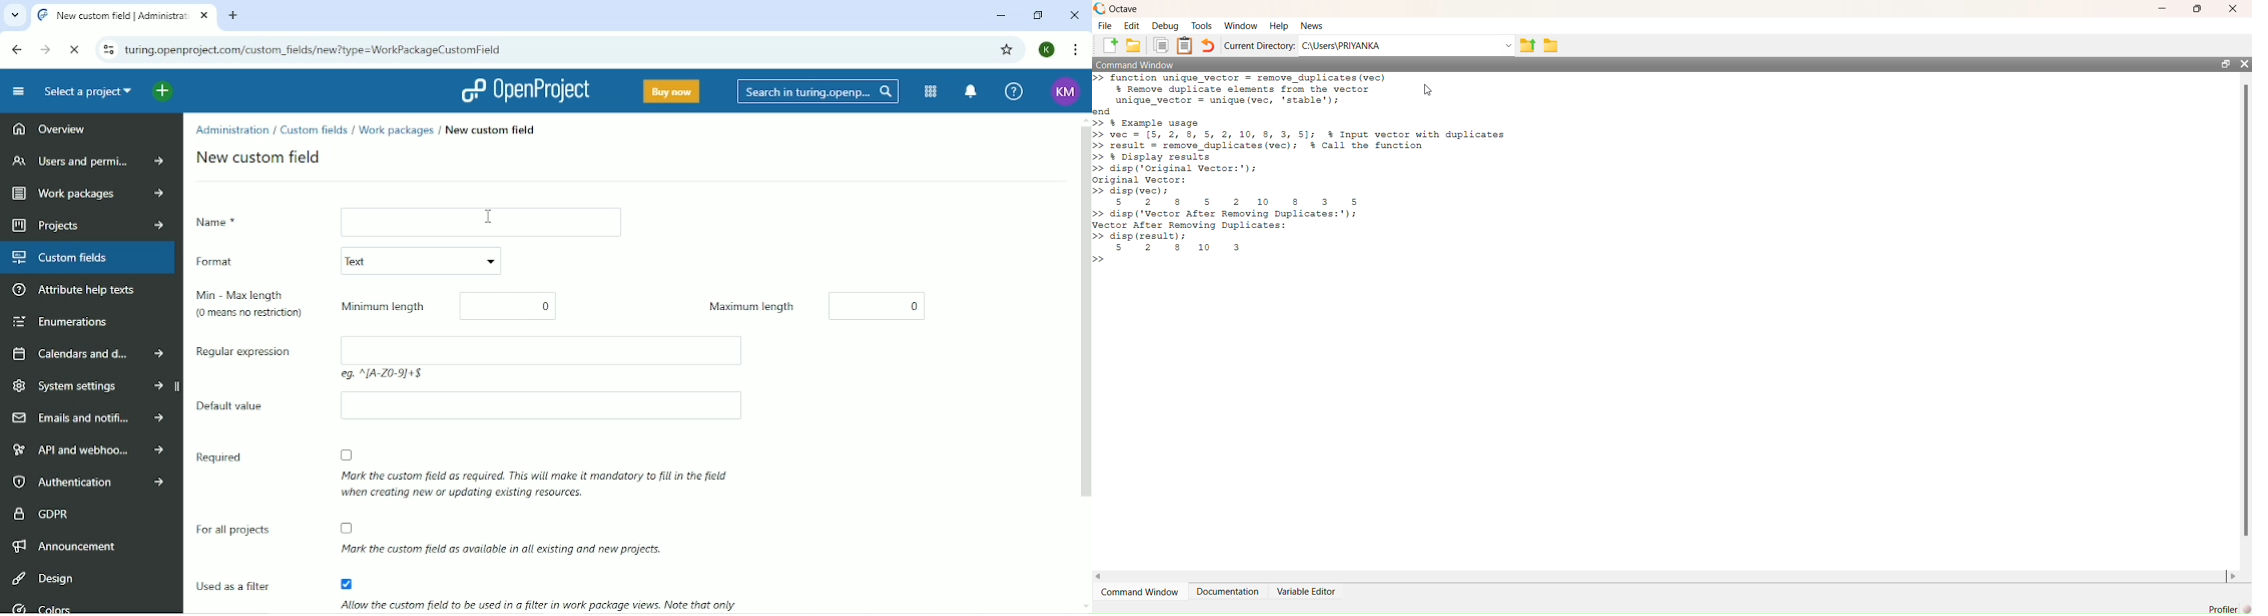 The height and width of the screenshot is (616, 2268). I want to click on scrollbar, so click(2247, 311).